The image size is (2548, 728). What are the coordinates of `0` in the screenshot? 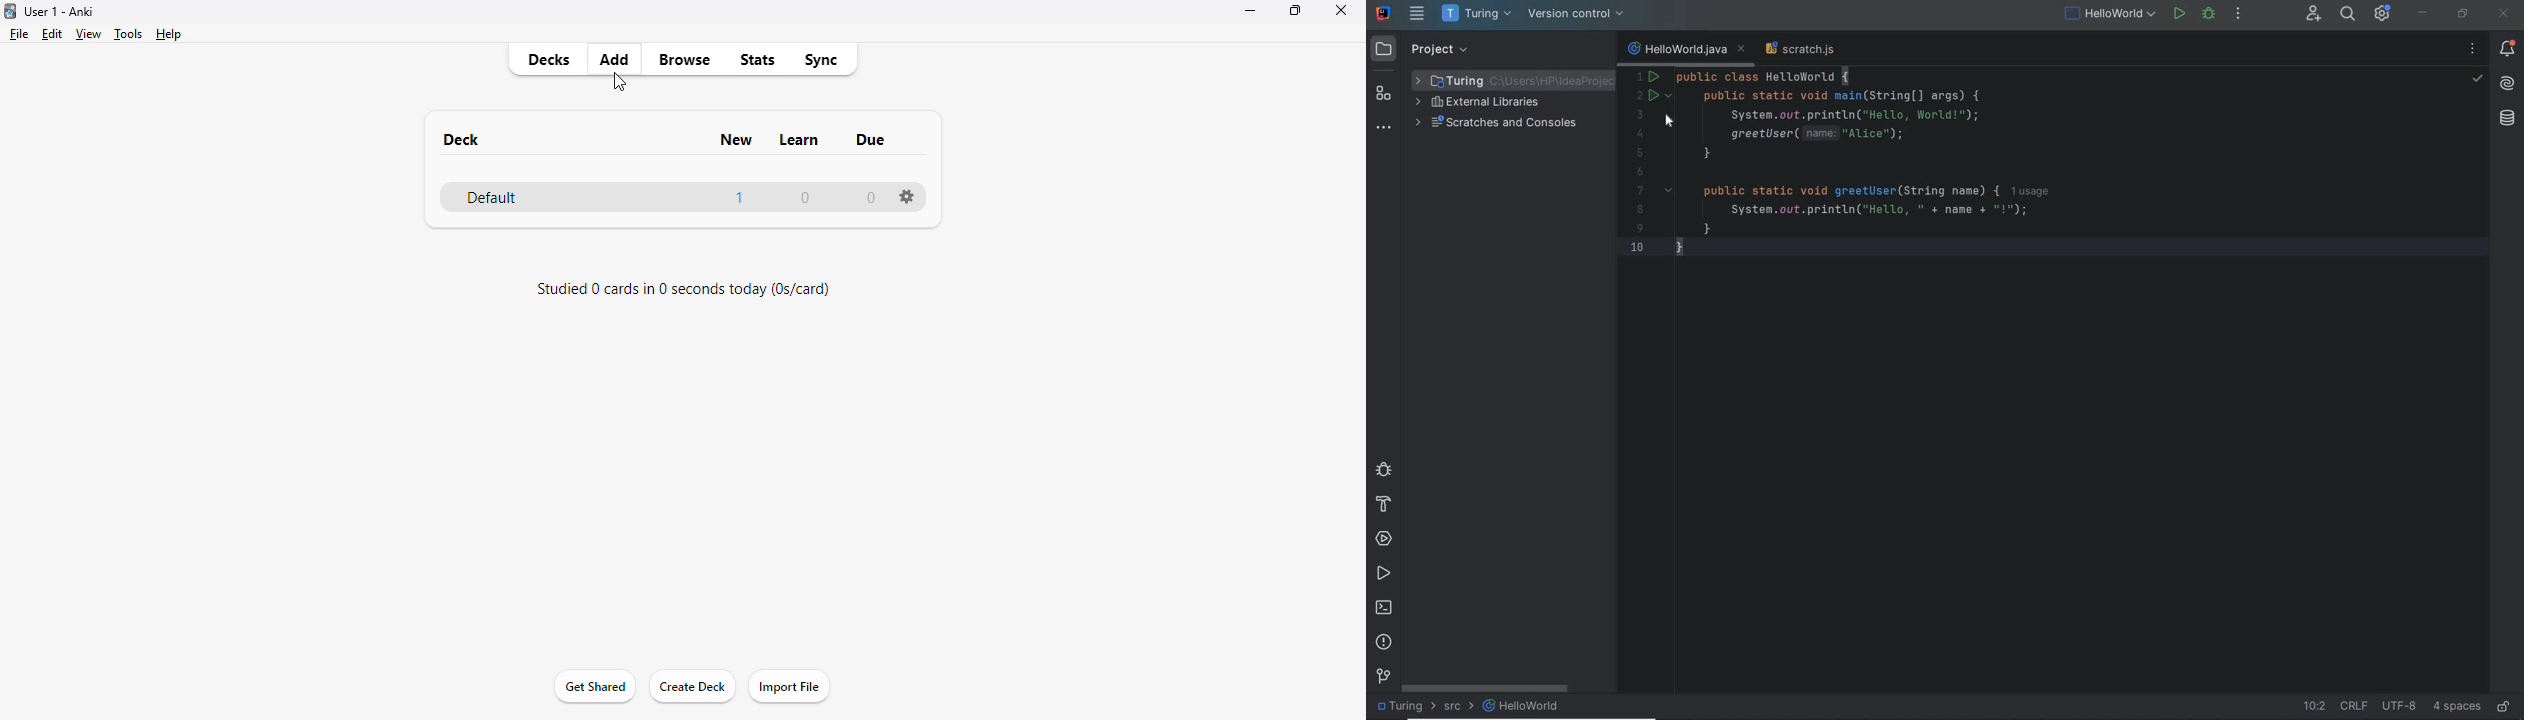 It's located at (807, 199).